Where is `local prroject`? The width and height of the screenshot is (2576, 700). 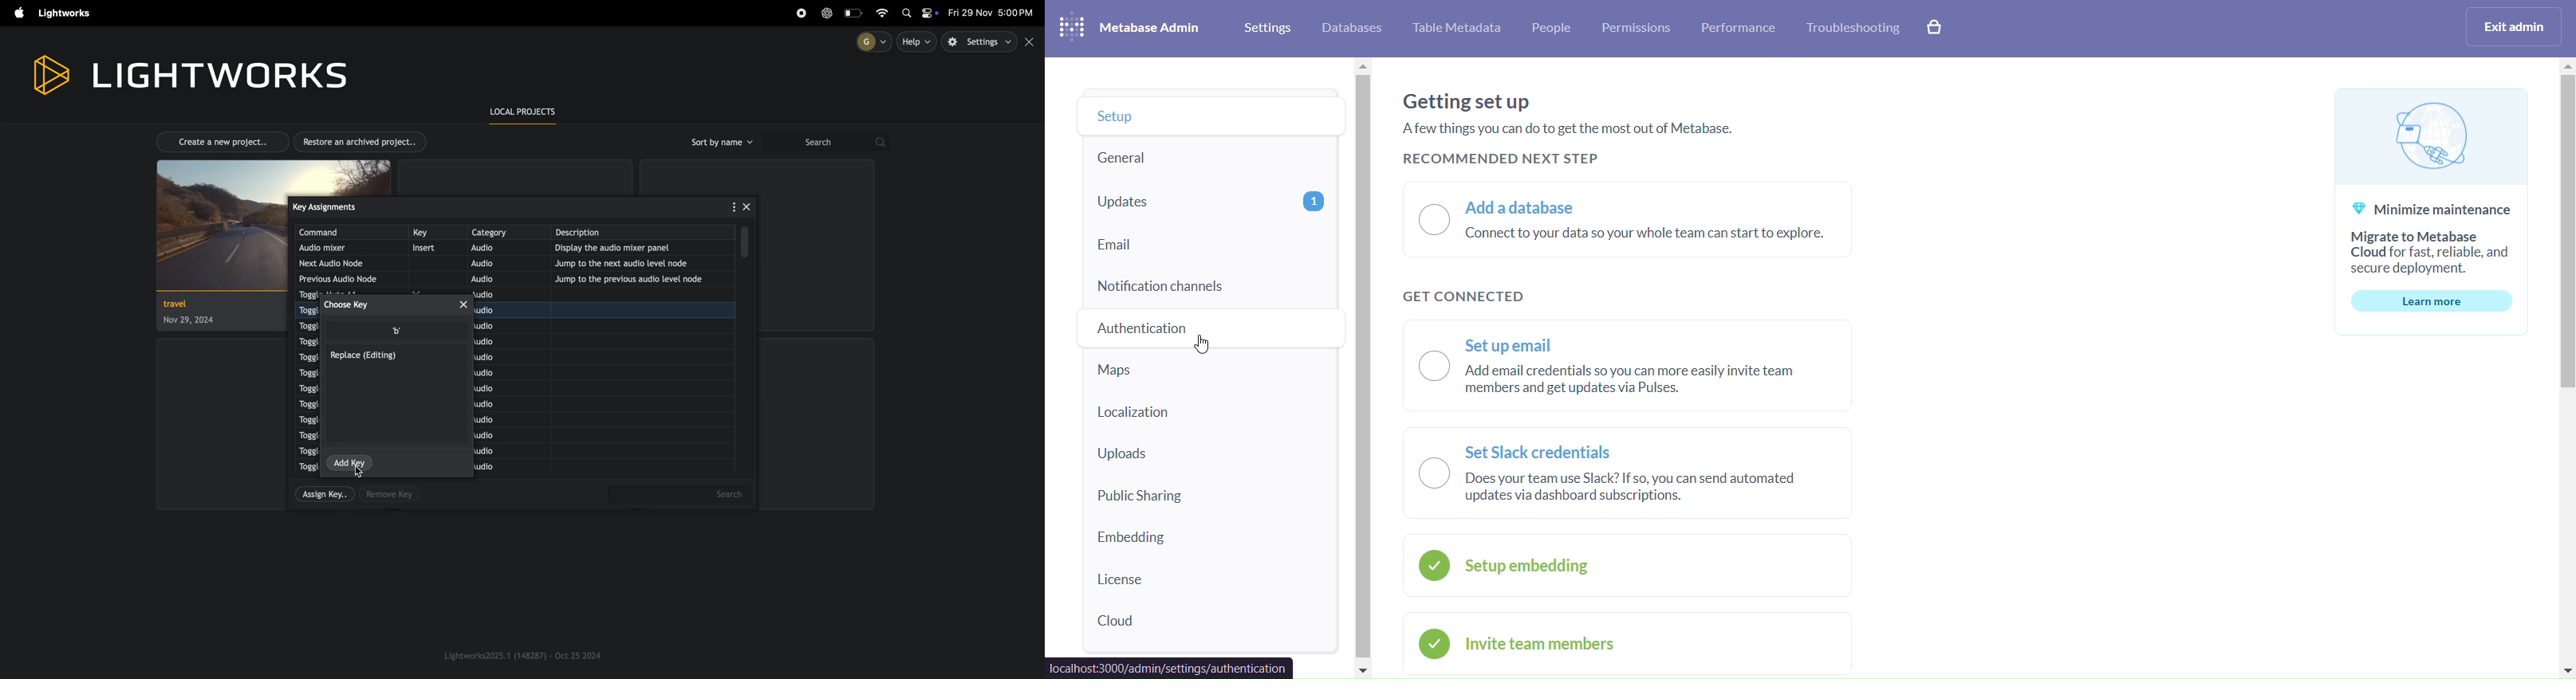
local prroject is located at coordinates (529, 113).